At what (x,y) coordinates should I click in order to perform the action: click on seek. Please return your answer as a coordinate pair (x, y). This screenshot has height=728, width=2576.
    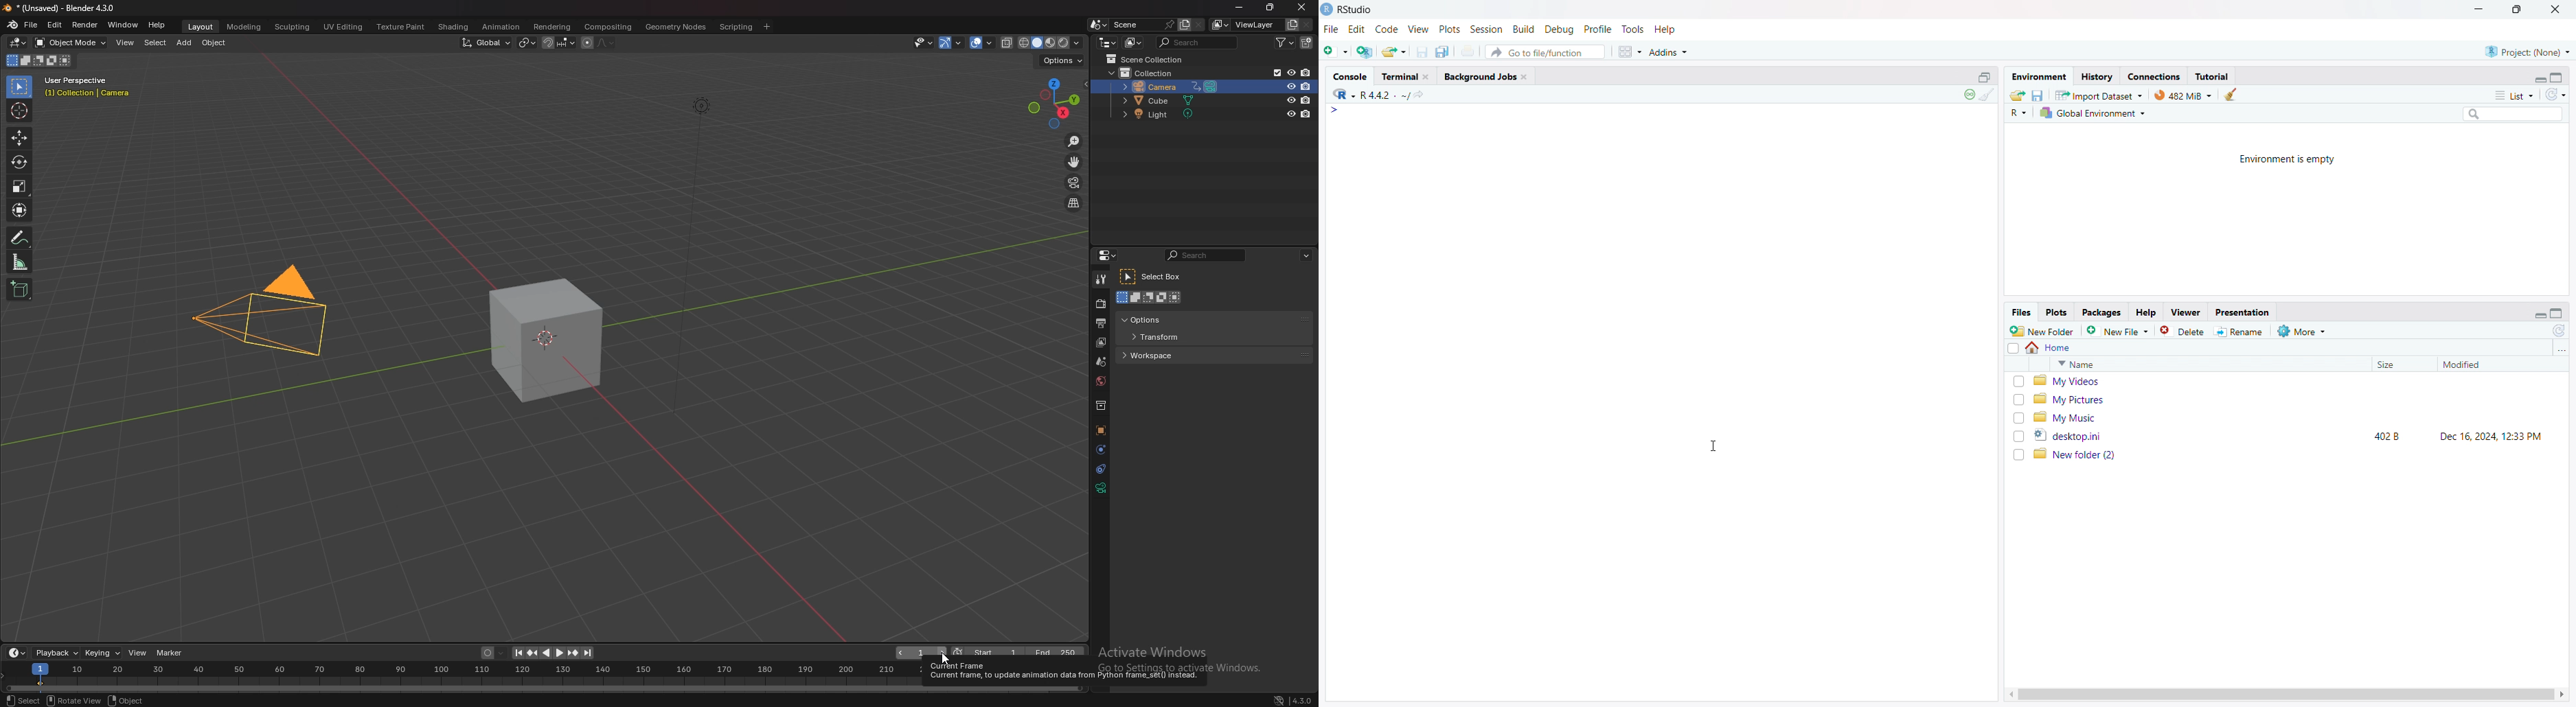
    Looking at the image, I should click on (466, 677).